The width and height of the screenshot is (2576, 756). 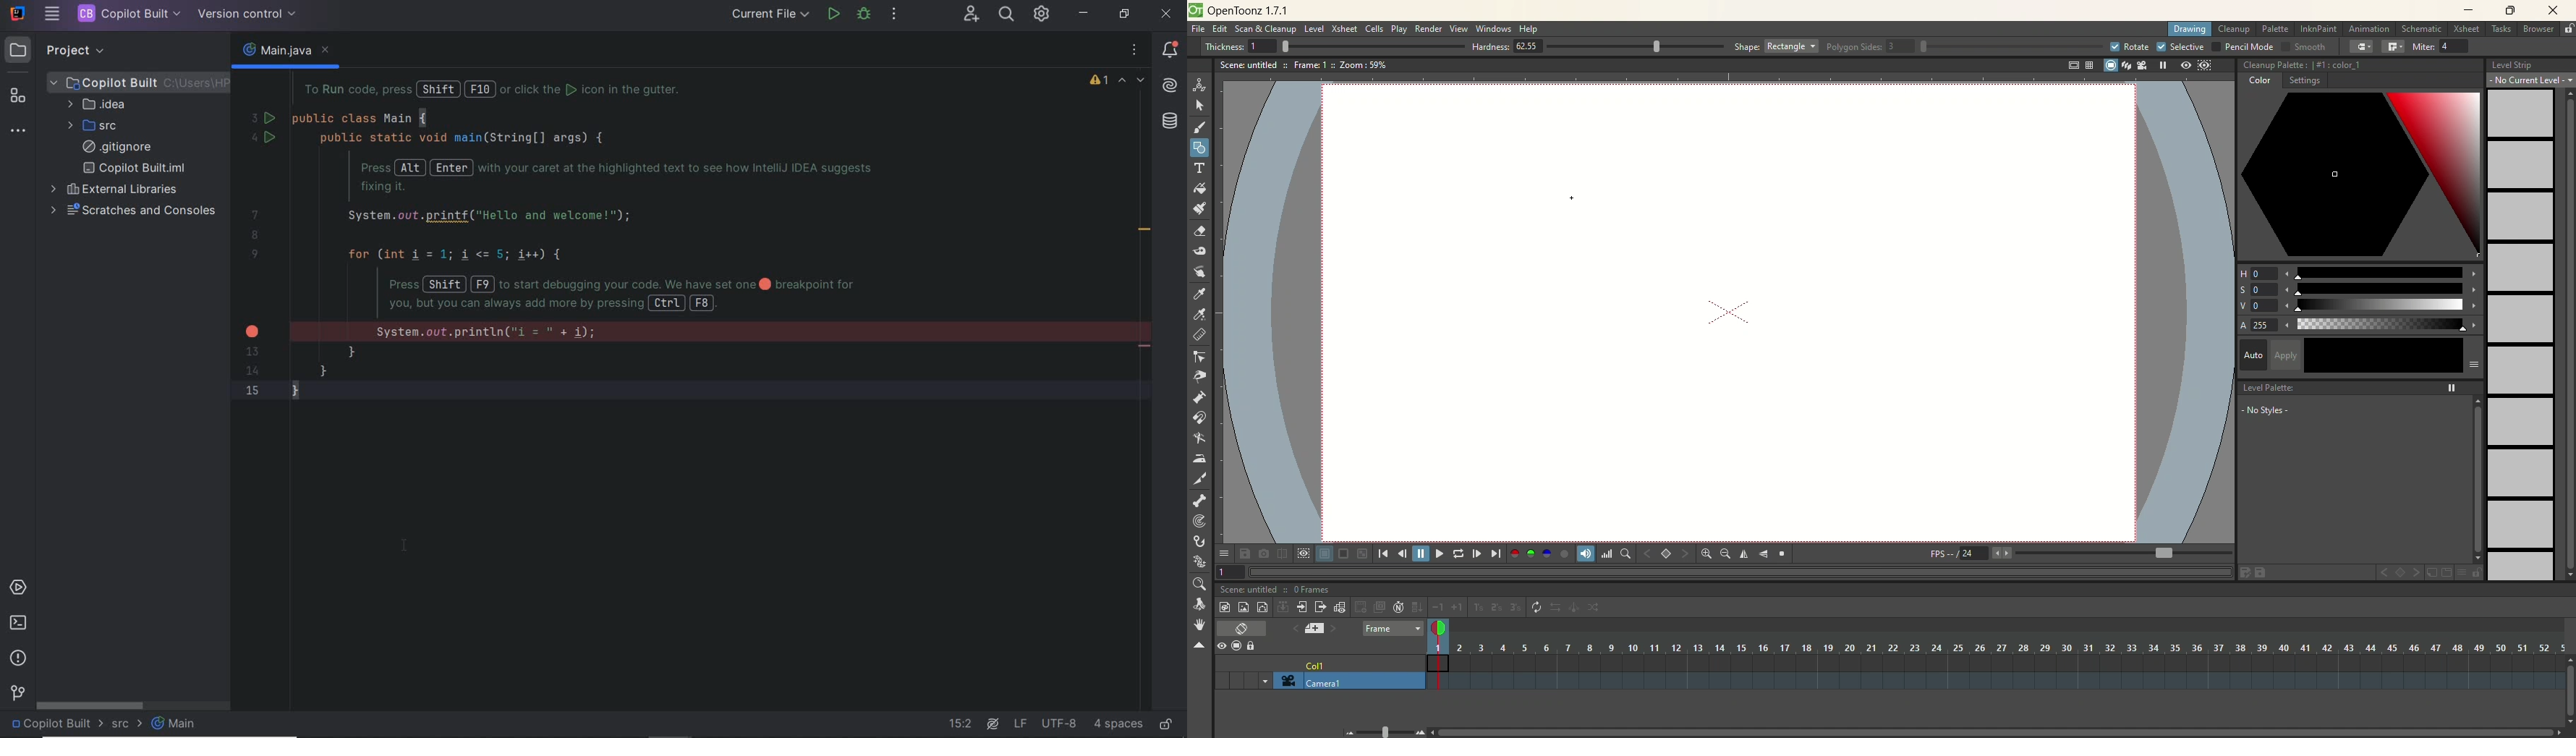 What do you see at coordinates (1576, 608) in the screenshot?
I see `` at bounding box center [1576, 608].